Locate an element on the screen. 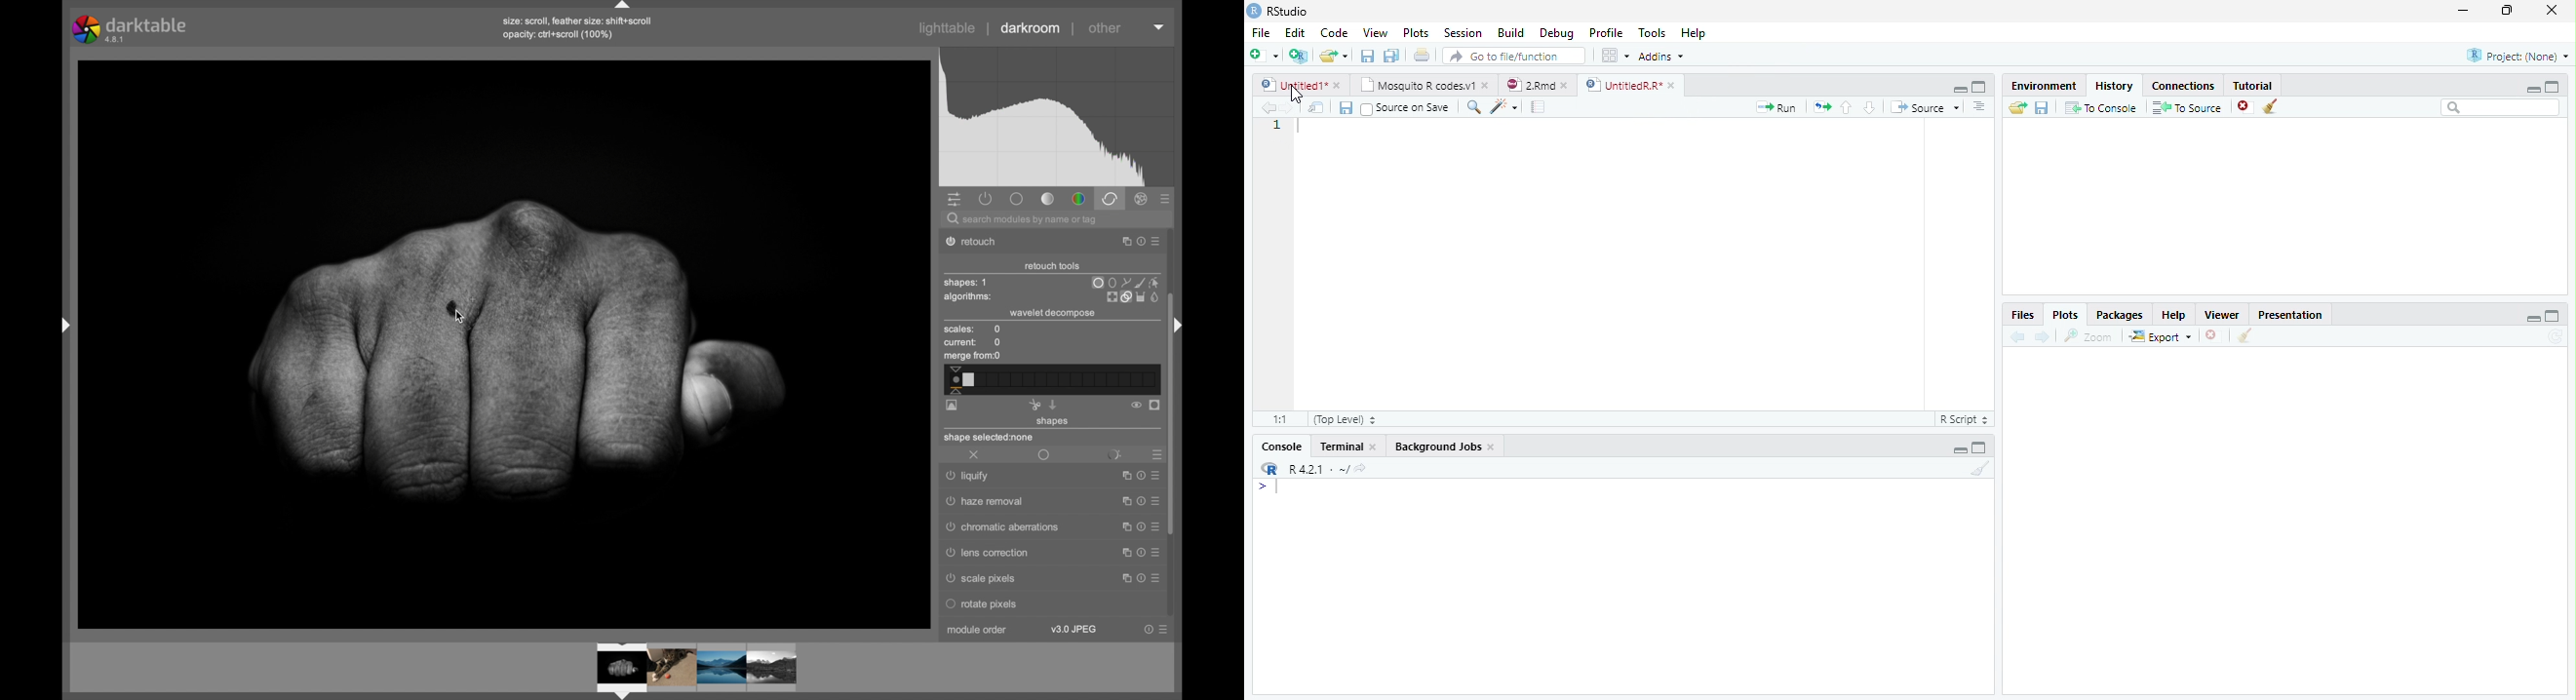  Build is located at coordinates (1511, 32).